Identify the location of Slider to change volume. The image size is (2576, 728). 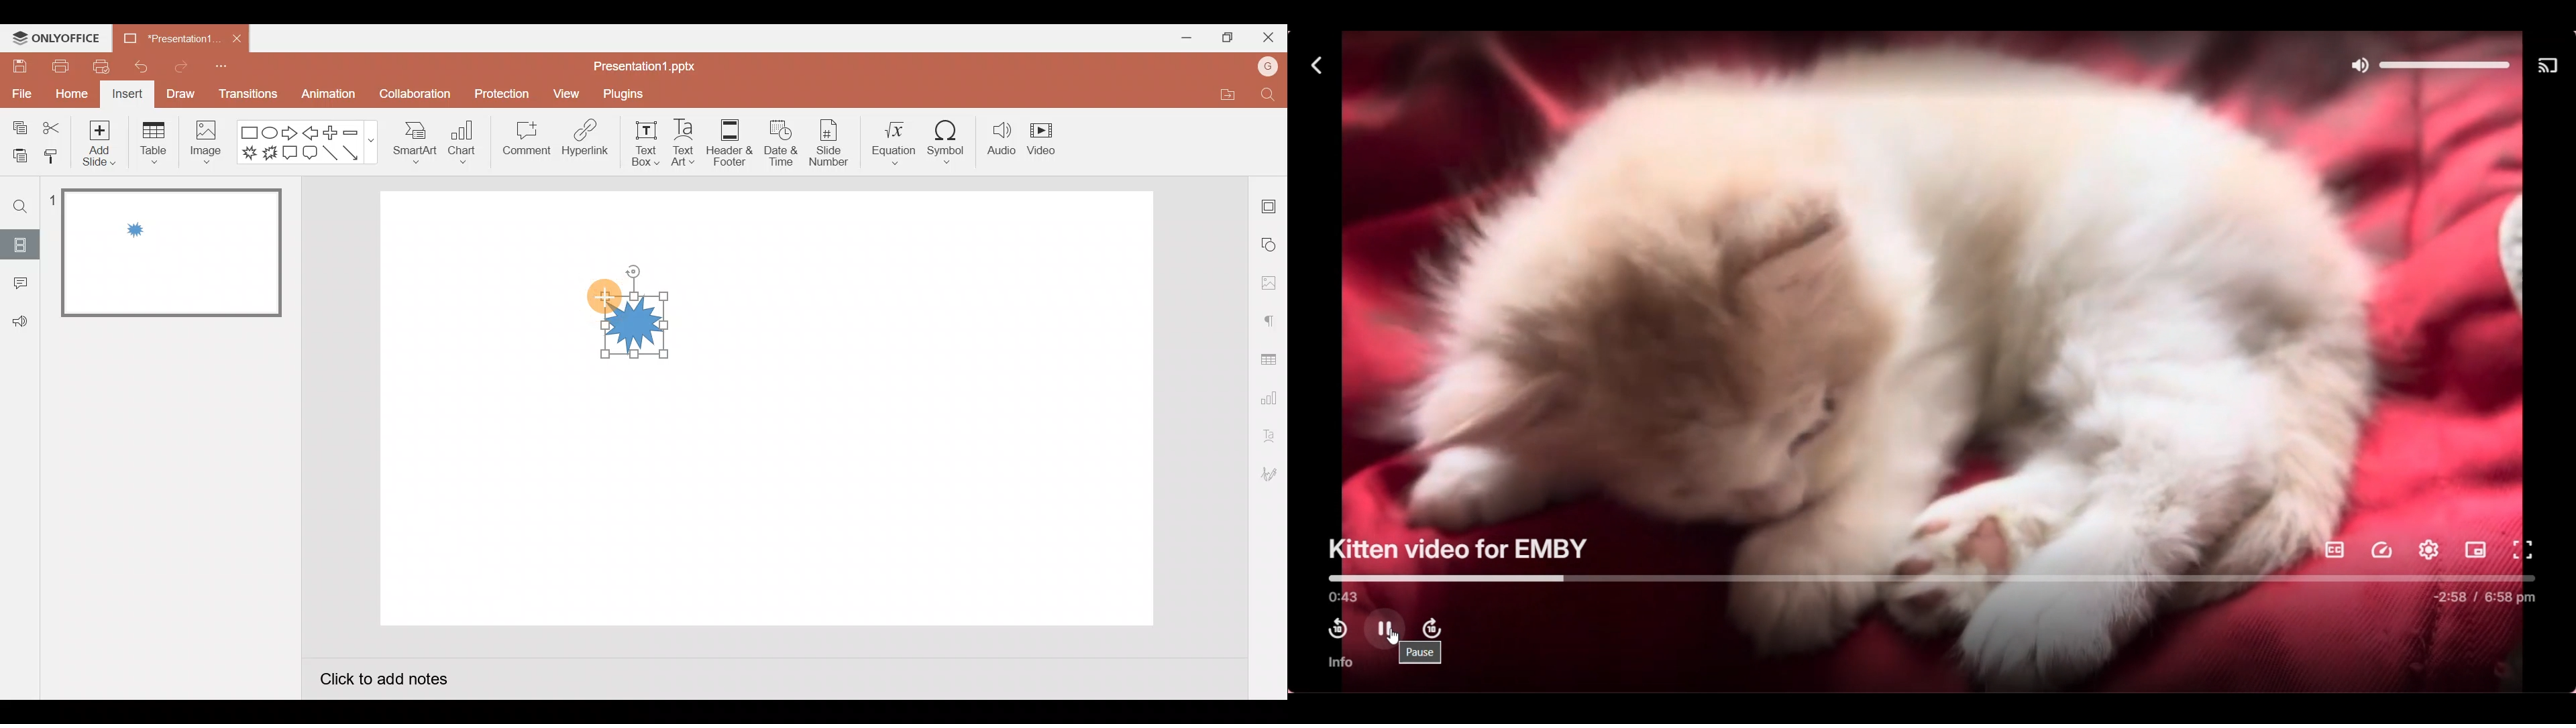
(2445, 65).